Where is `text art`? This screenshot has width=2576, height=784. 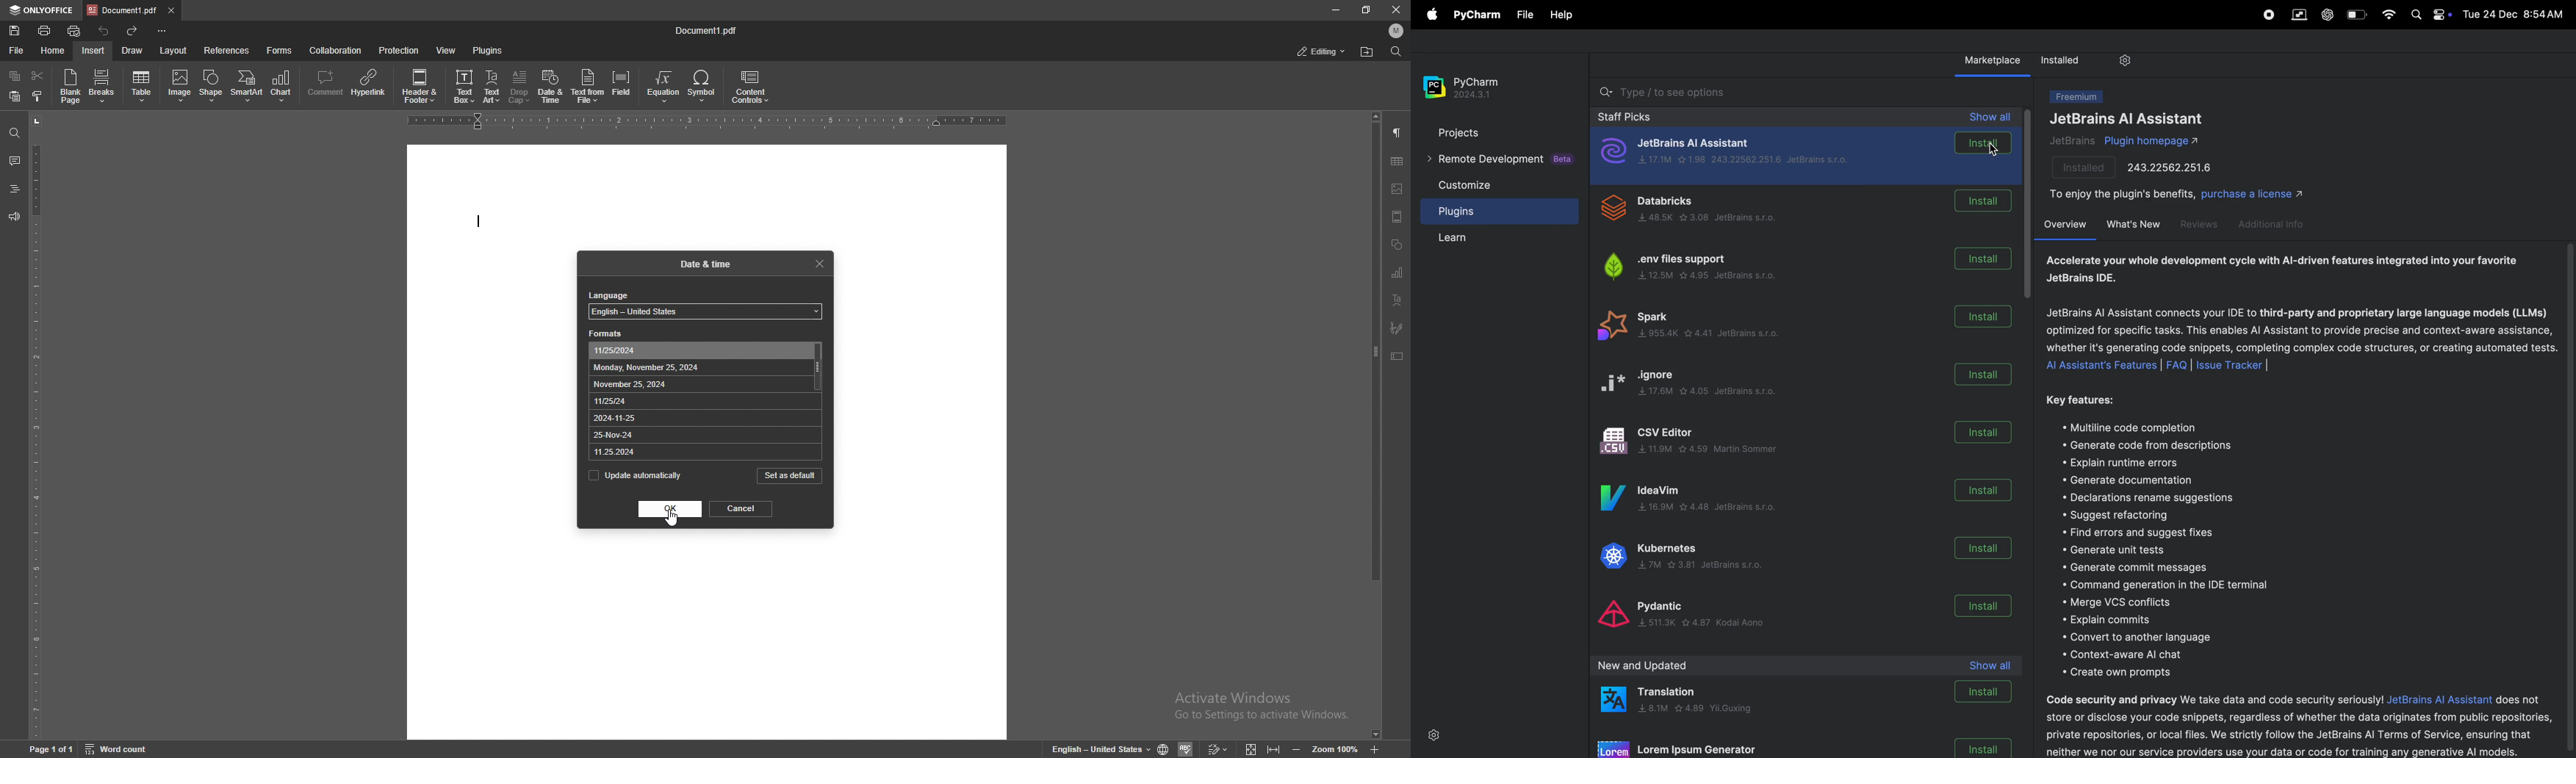
text art is located at coordinates (492, 86).